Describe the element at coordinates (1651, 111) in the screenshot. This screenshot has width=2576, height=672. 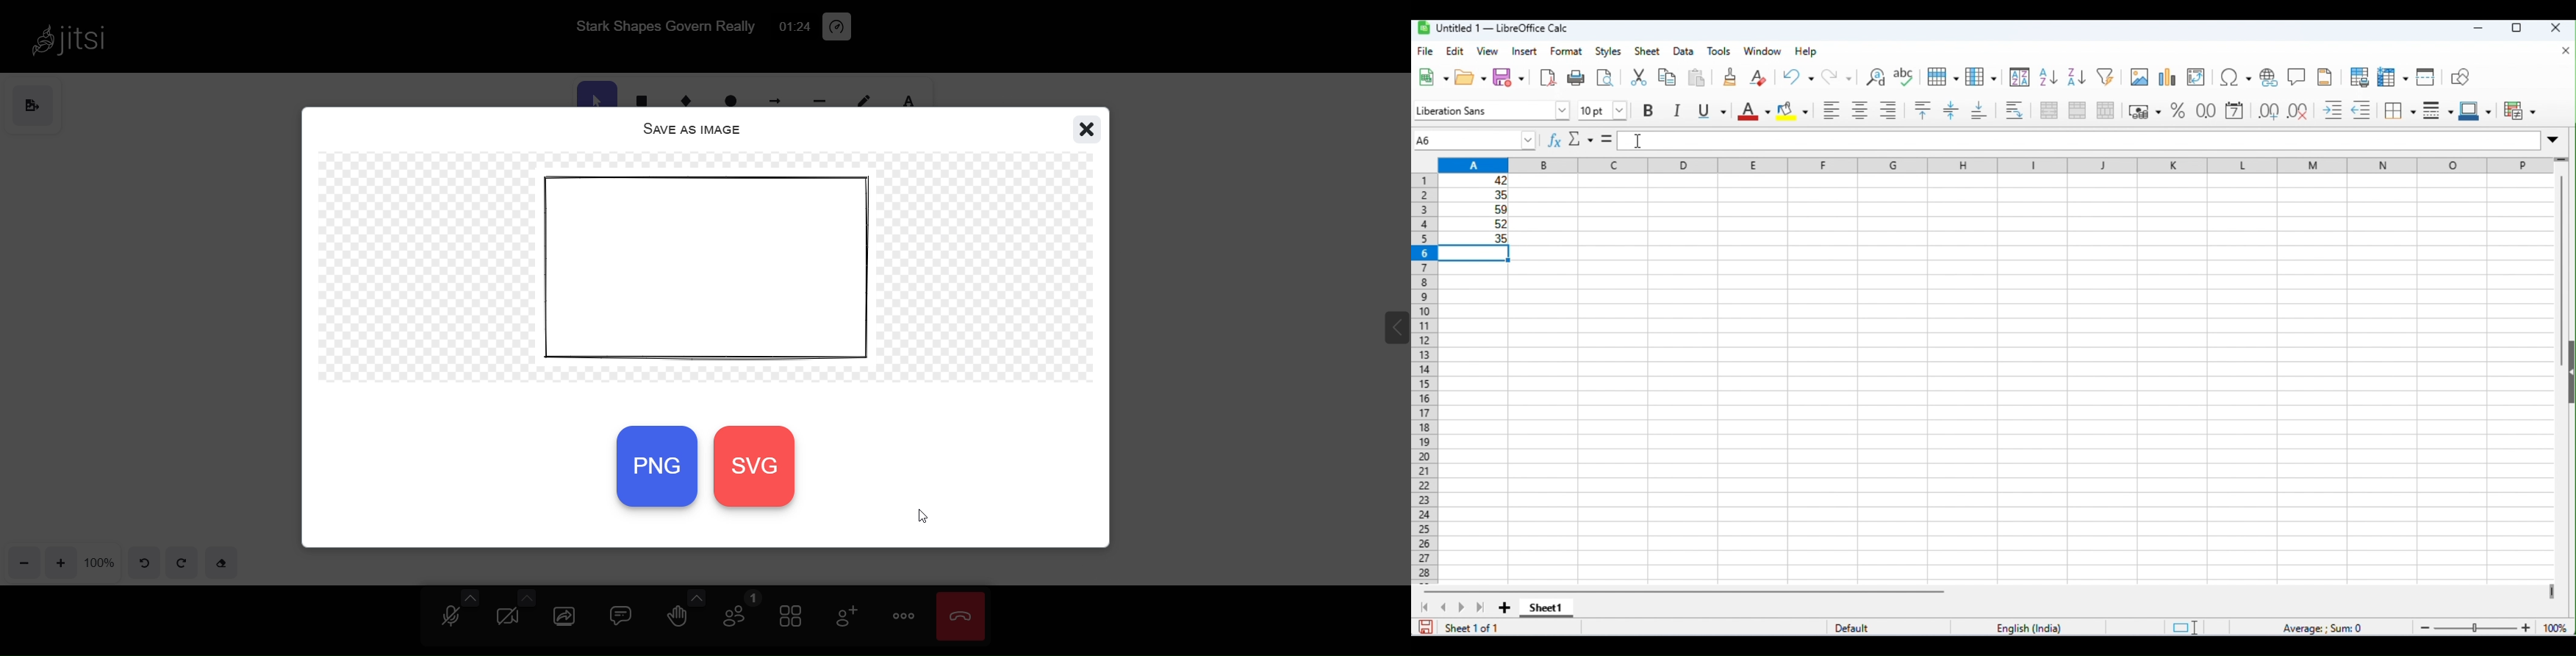
I see `bold` at that location.